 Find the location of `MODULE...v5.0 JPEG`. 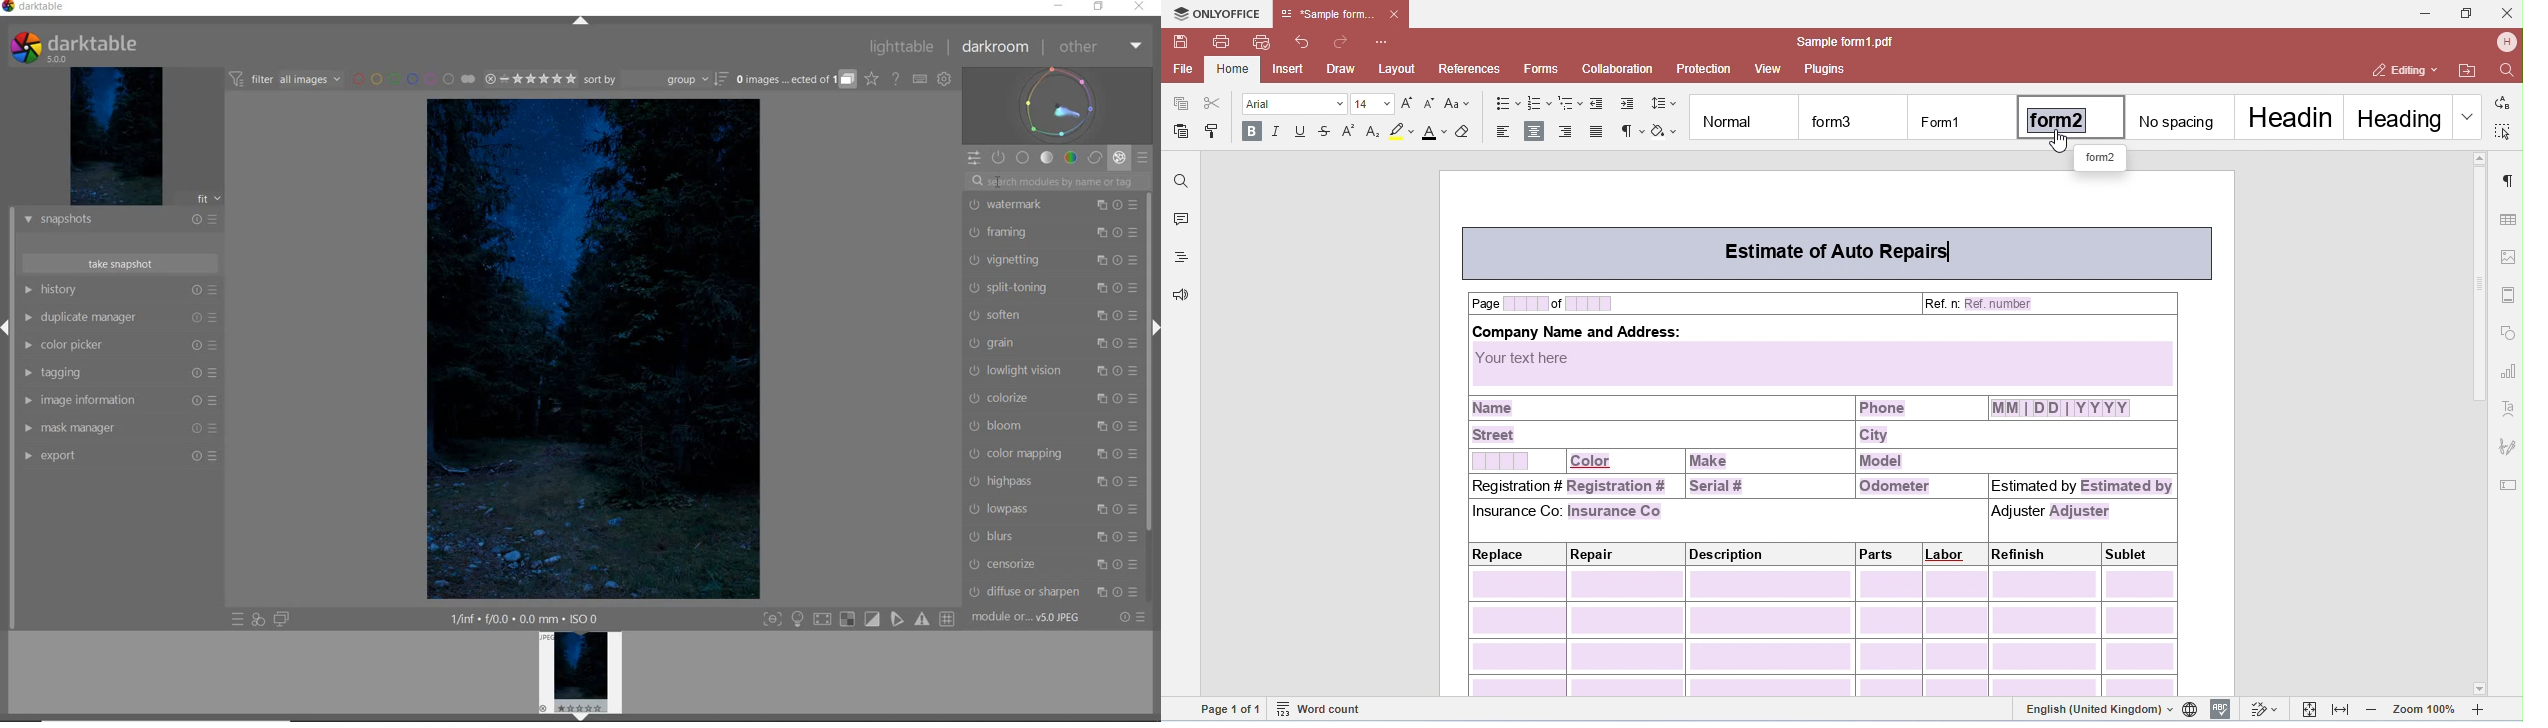

MODULE...v5.0 JPEG is located at coordinates (1027, 619).